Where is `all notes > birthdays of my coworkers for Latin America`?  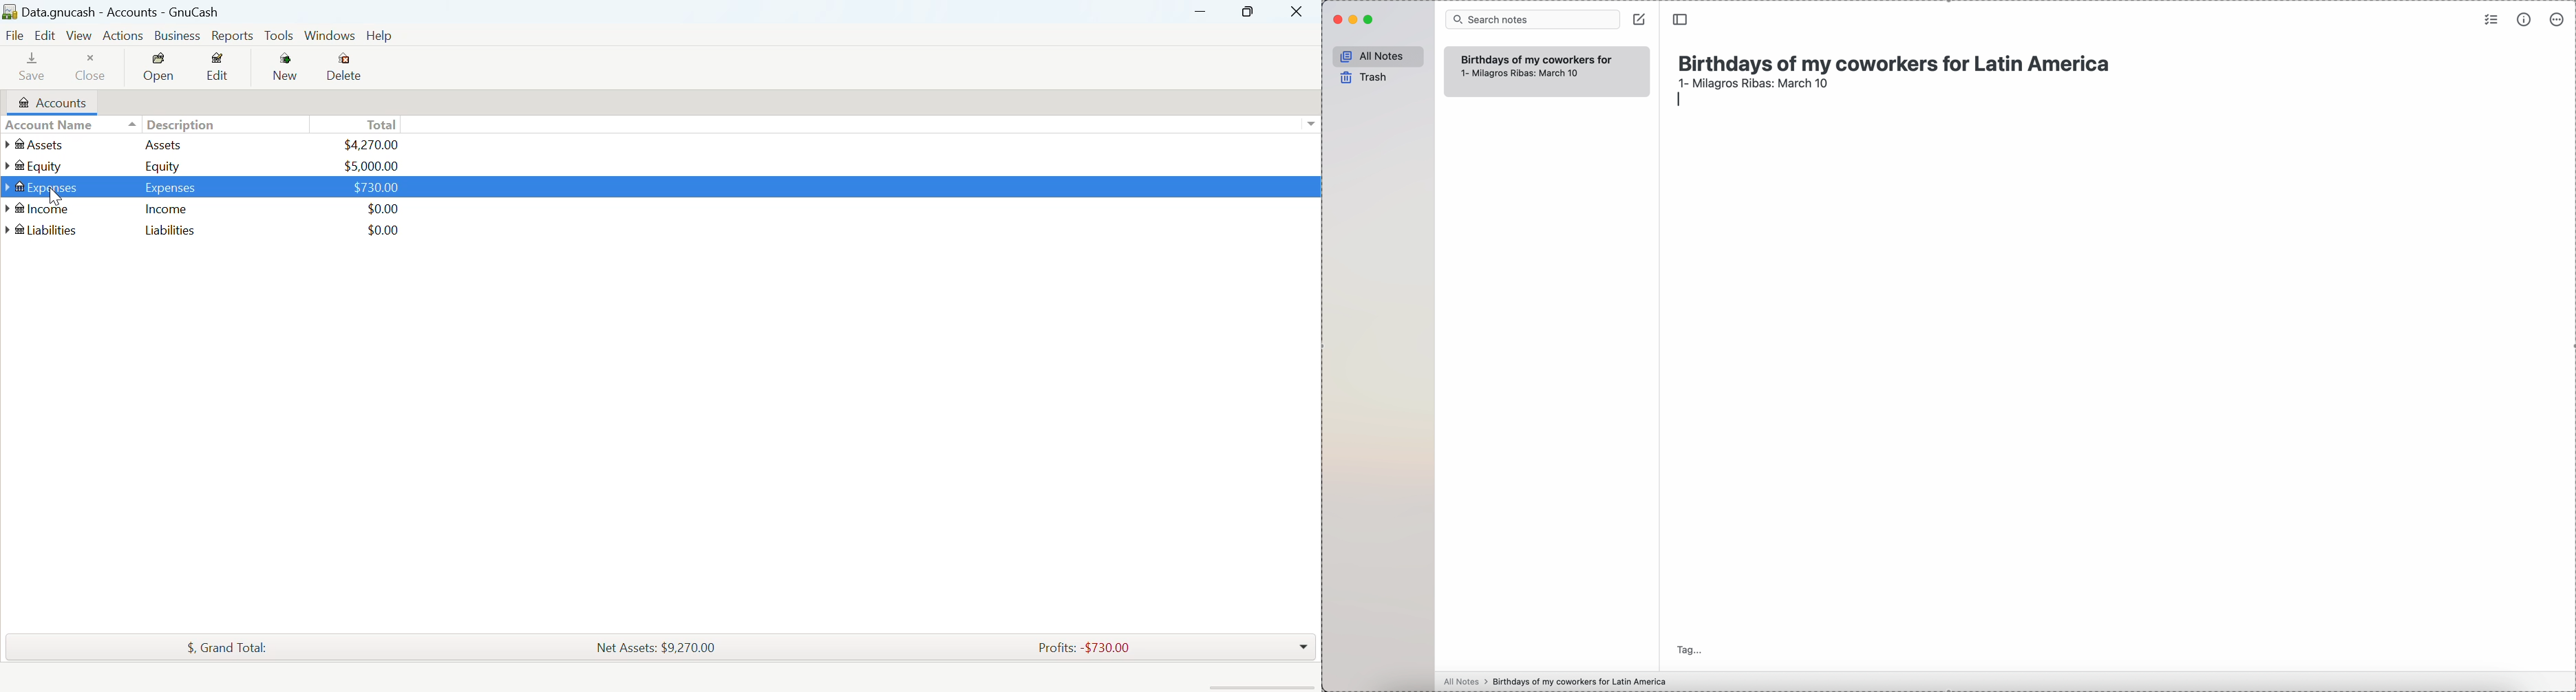
all notes > birthdays of my coworkers for Latin America is located at coordinates (1557, 681).